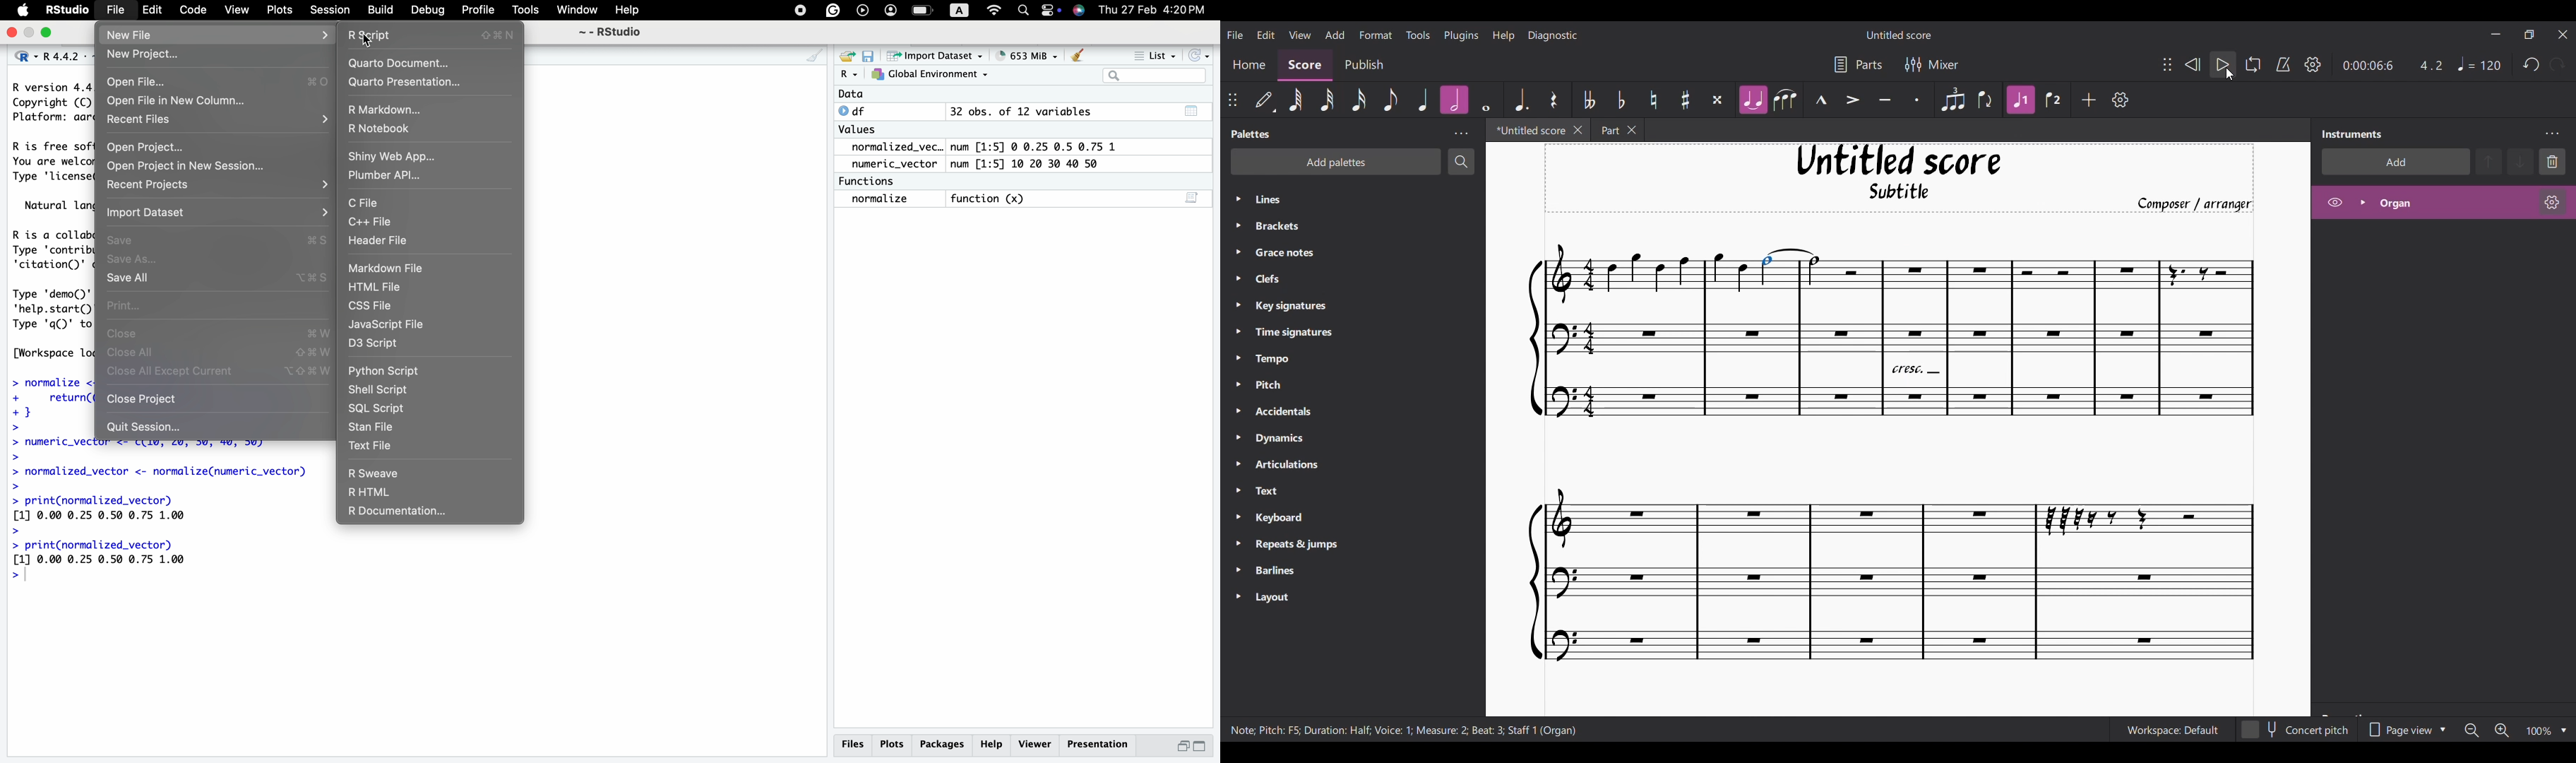  Describe the element at coordinates (367, 203) in the screenshot. I see `C File` at that location.